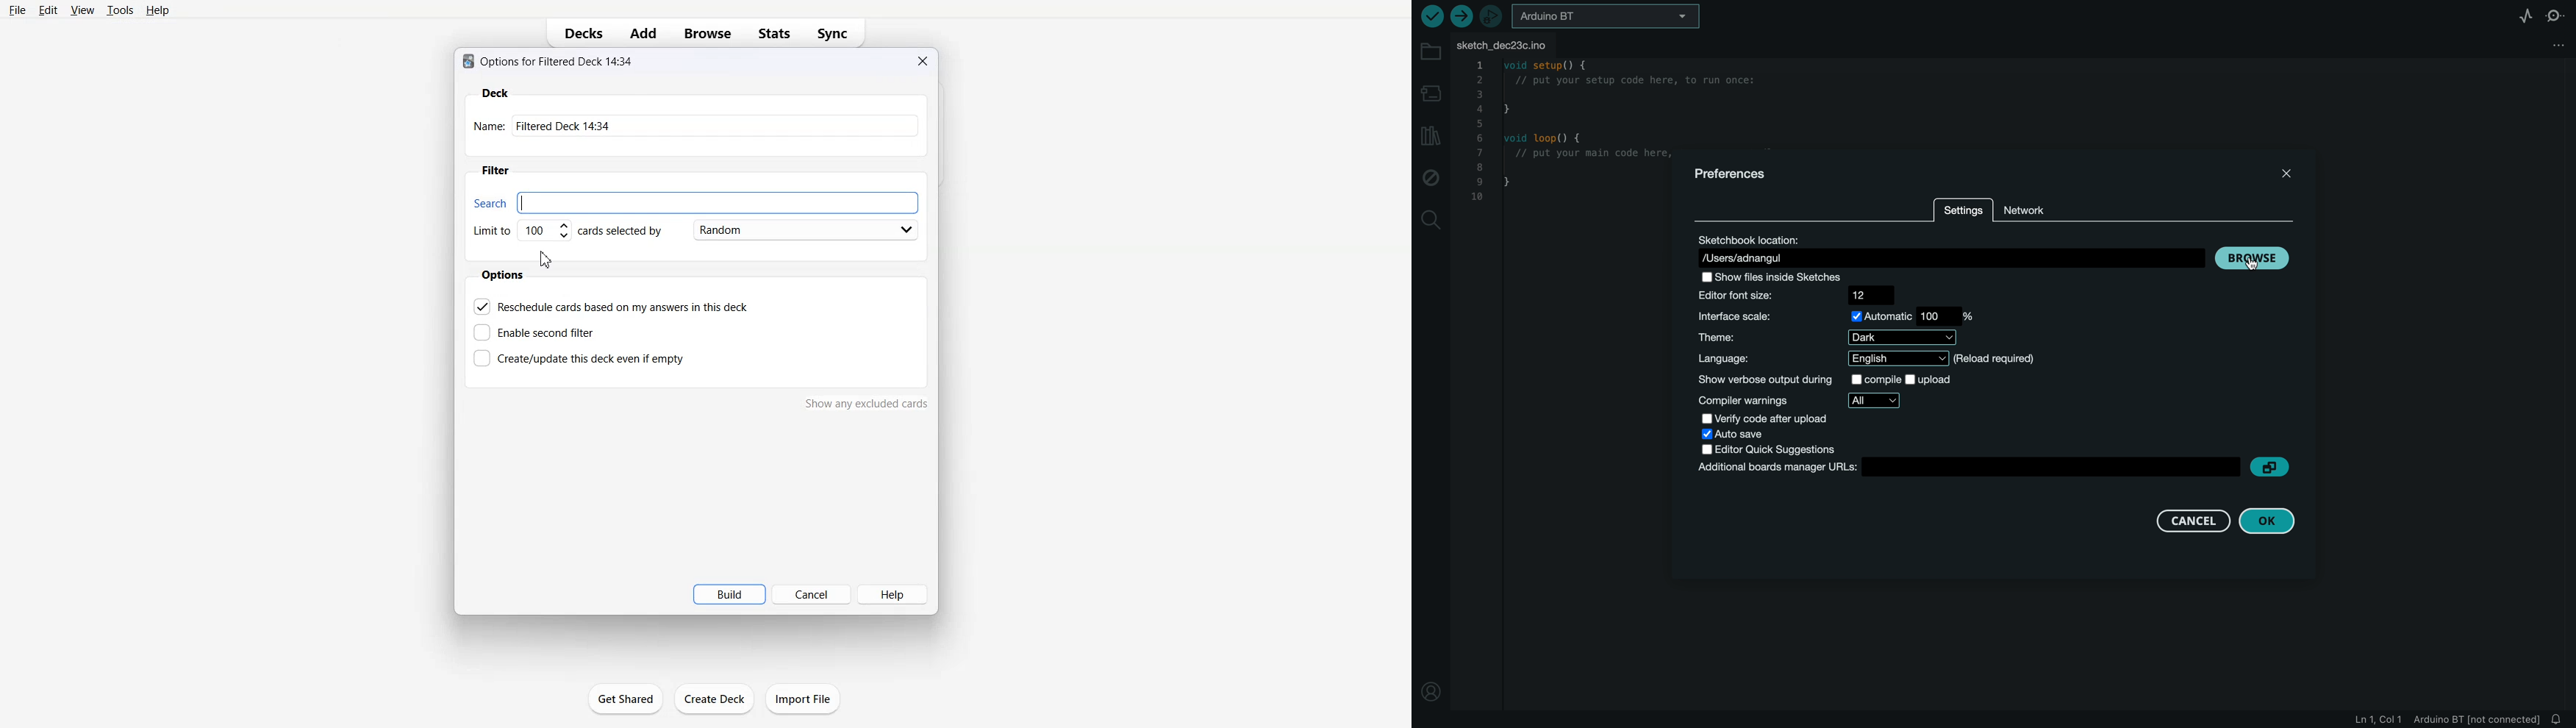  What do you see at coordinates (834, 34) in the screenshot?
I see `Sync` at bounding box center [834, 34].